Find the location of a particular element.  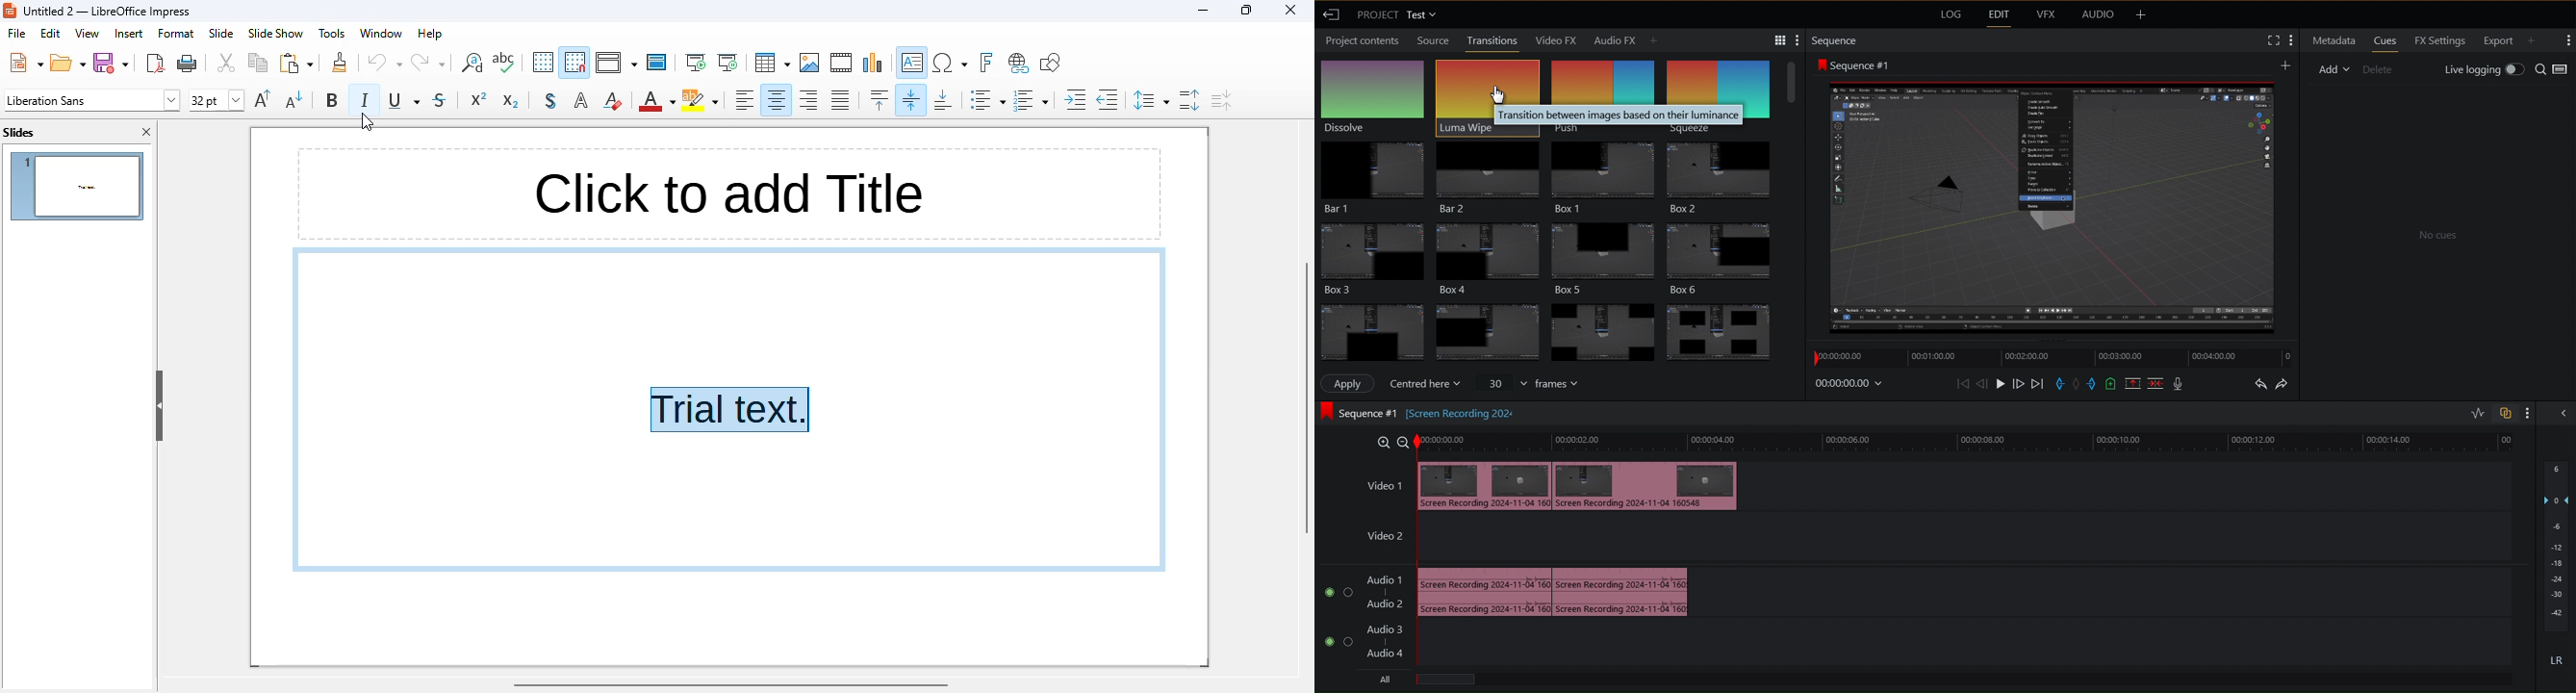

Add is located at coordinates (2287, 64).